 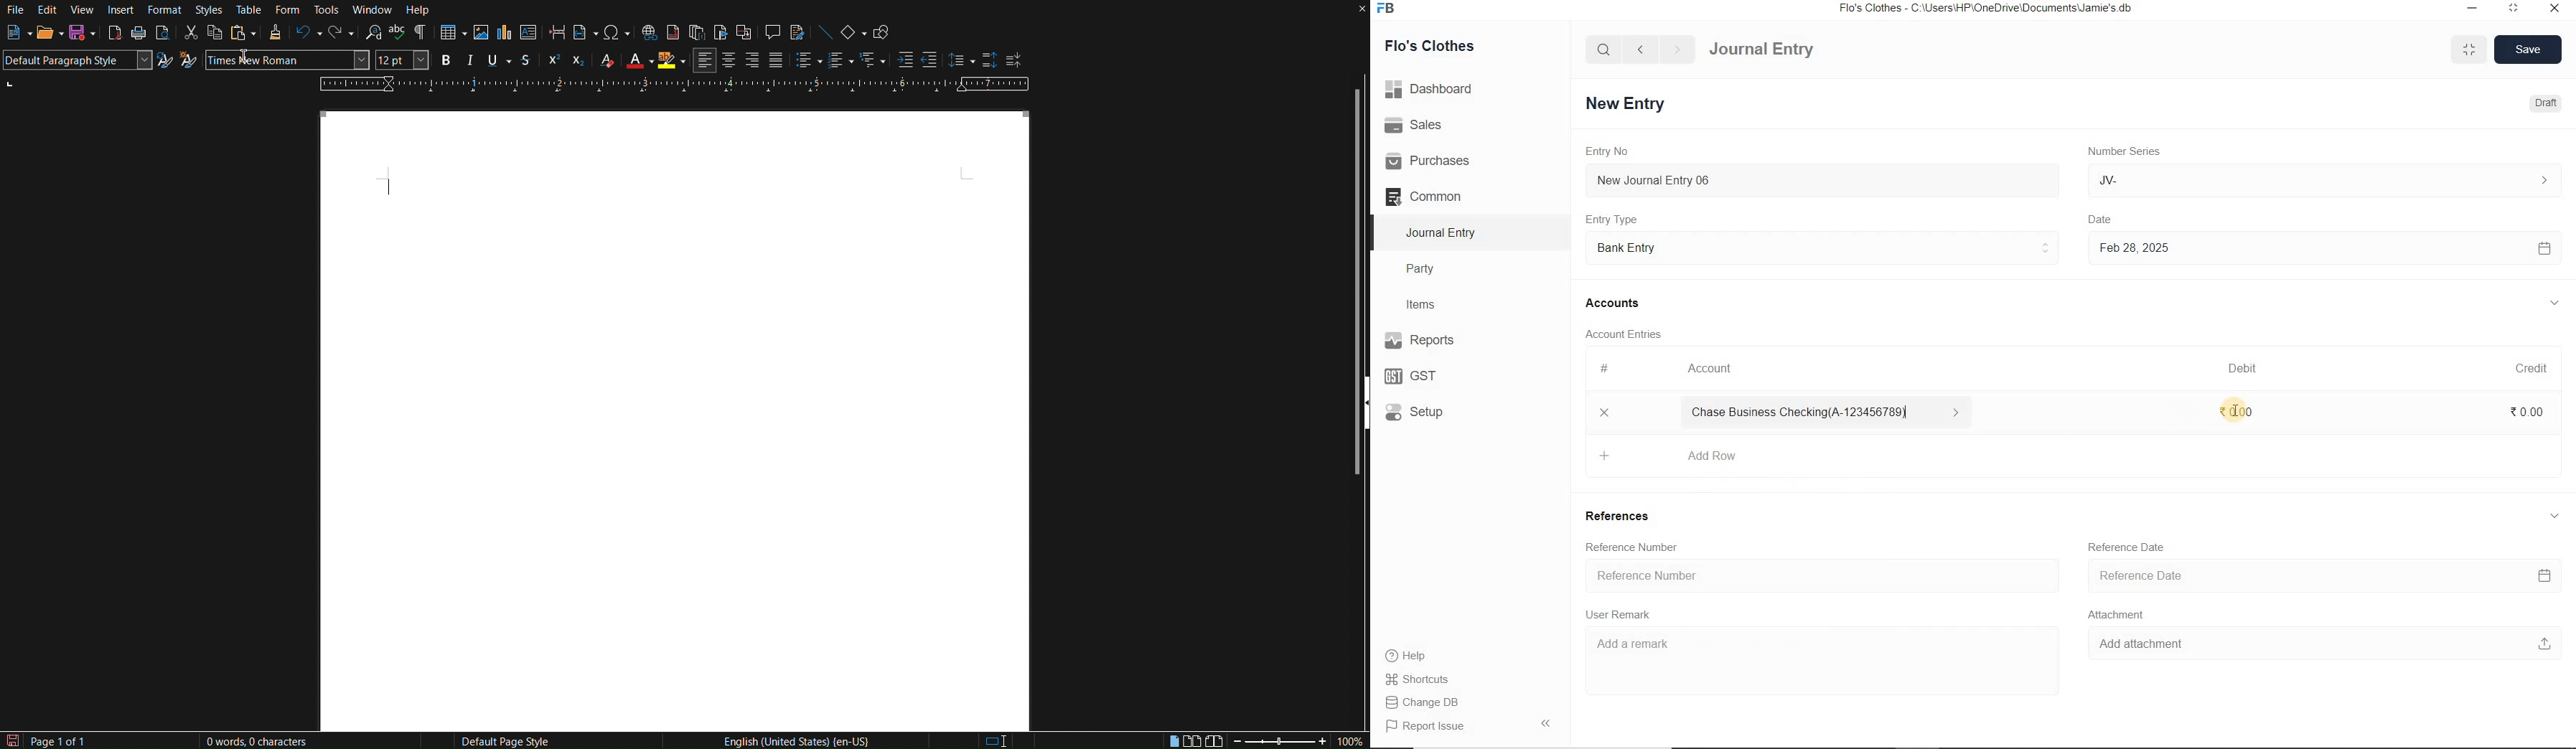 What do you see at coordinates (10, 740) in the screenshot?
I see `The document has not been modified since the last save.` at bounding box center [10, 740].